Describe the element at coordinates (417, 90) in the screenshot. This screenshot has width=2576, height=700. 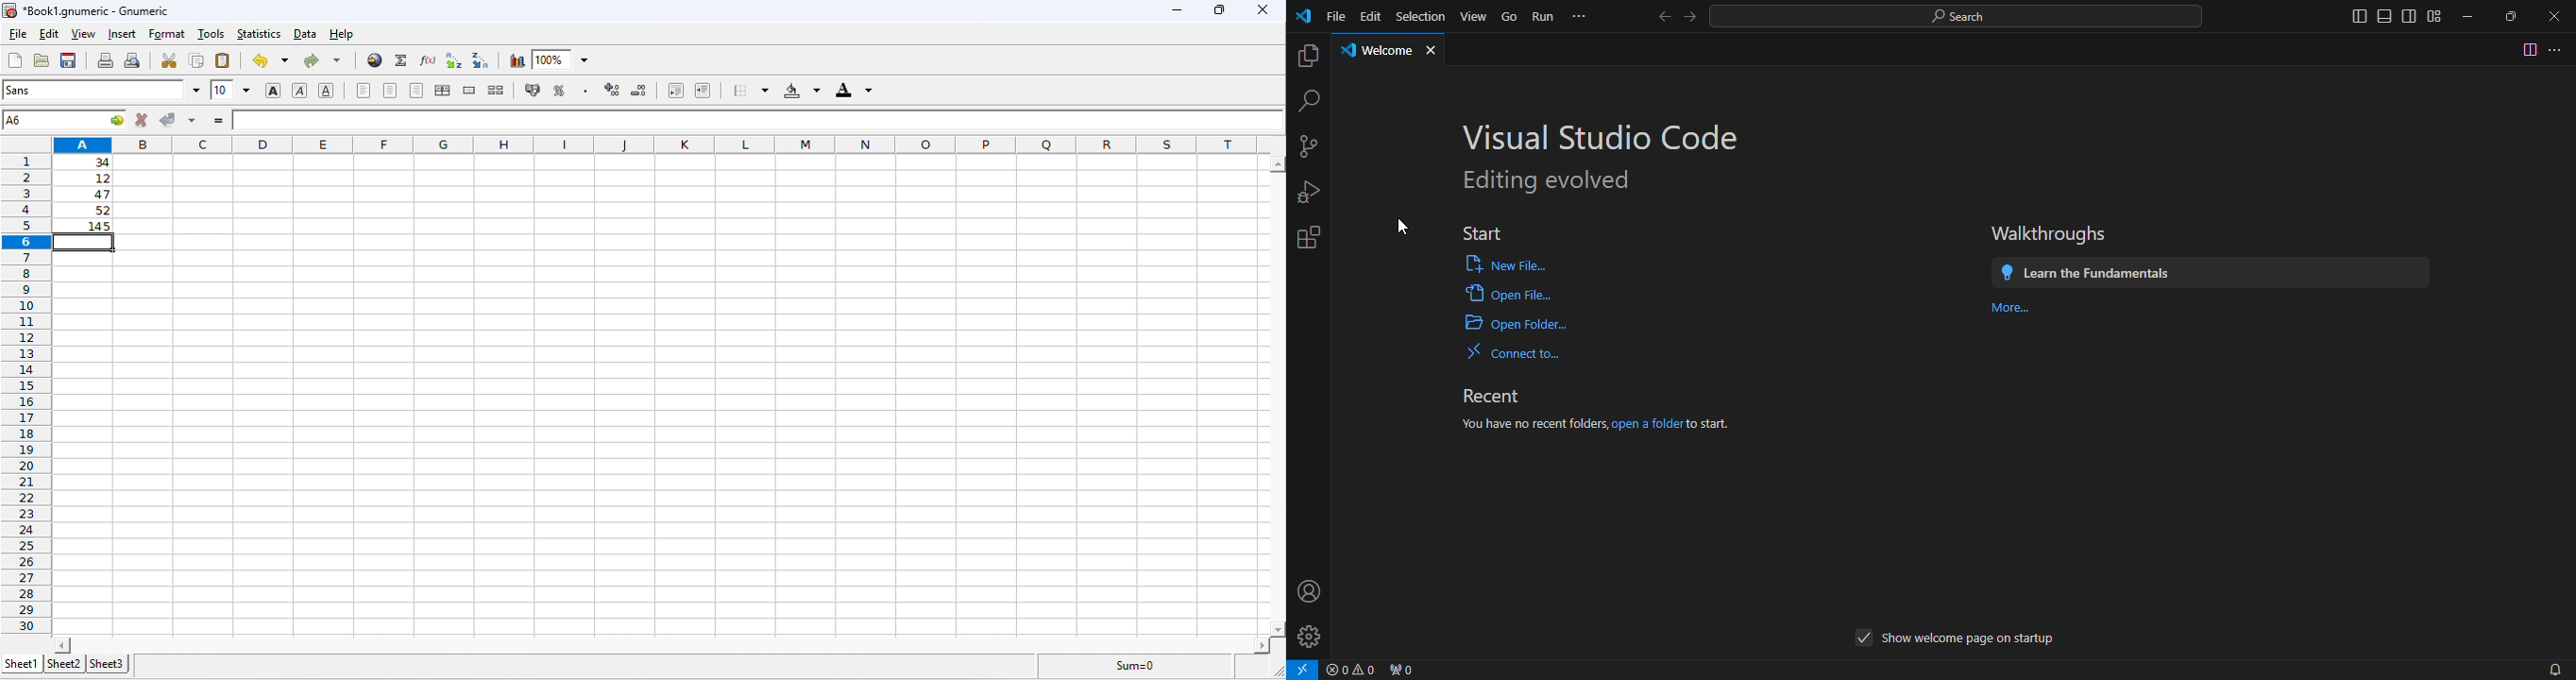
I see `align right` at that location.